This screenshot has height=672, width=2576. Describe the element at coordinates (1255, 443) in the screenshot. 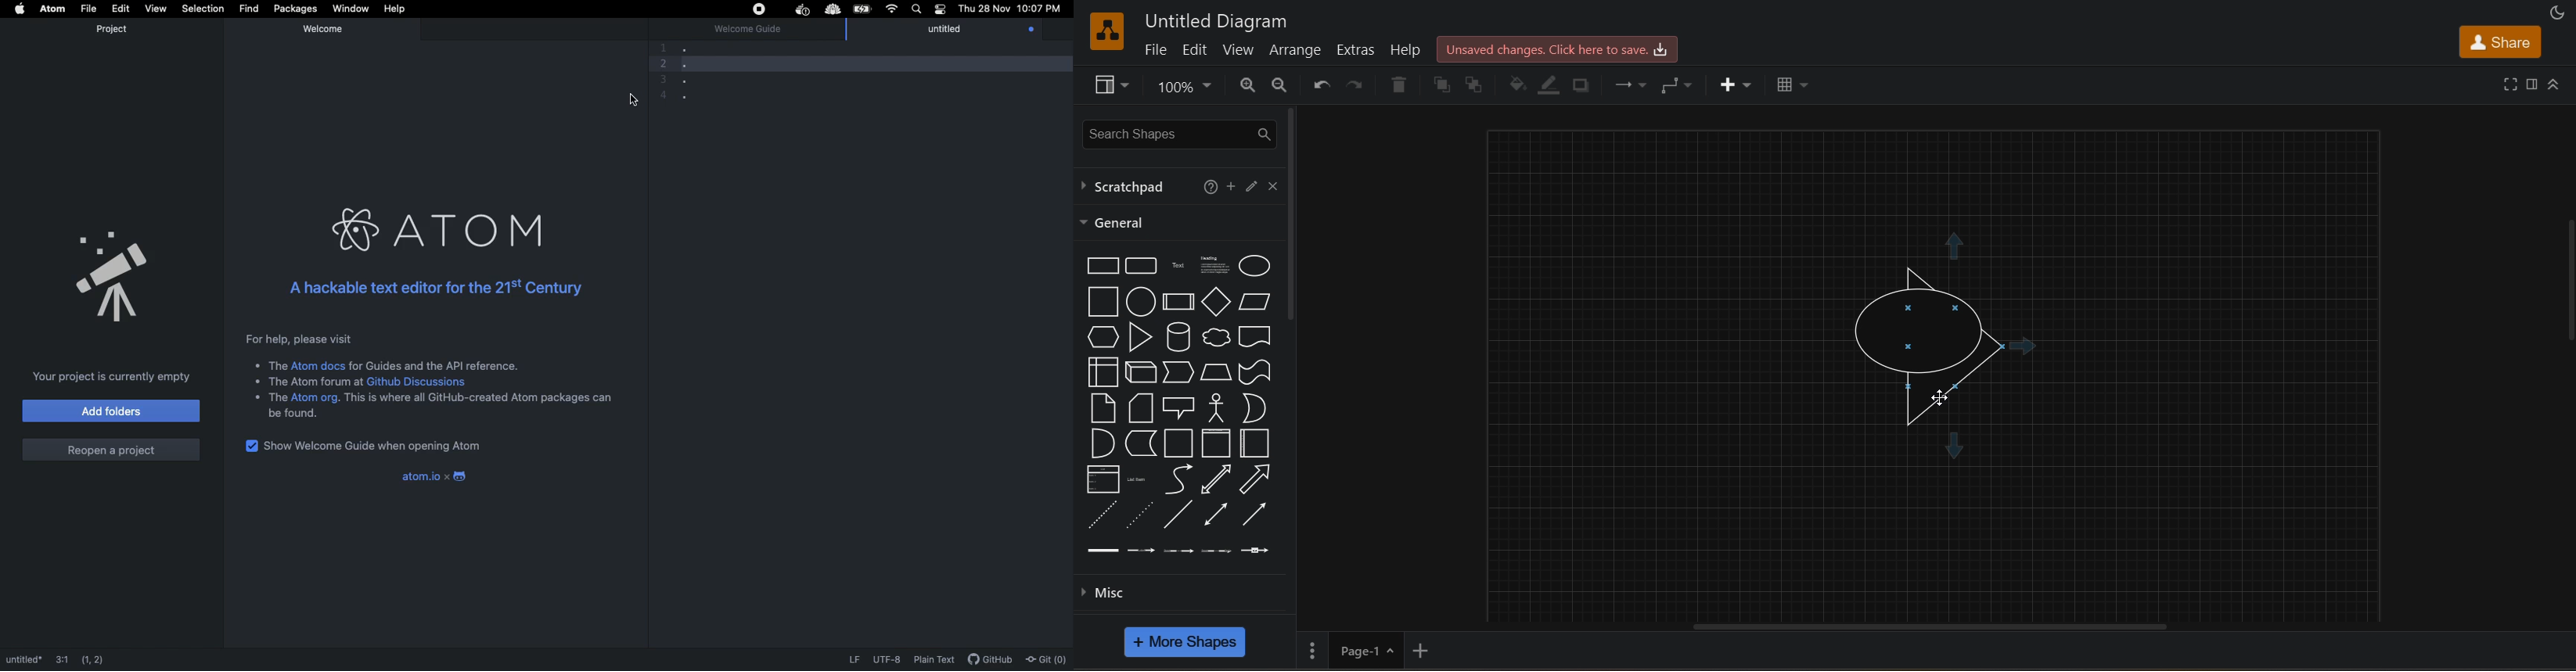

I see `container` at that location.